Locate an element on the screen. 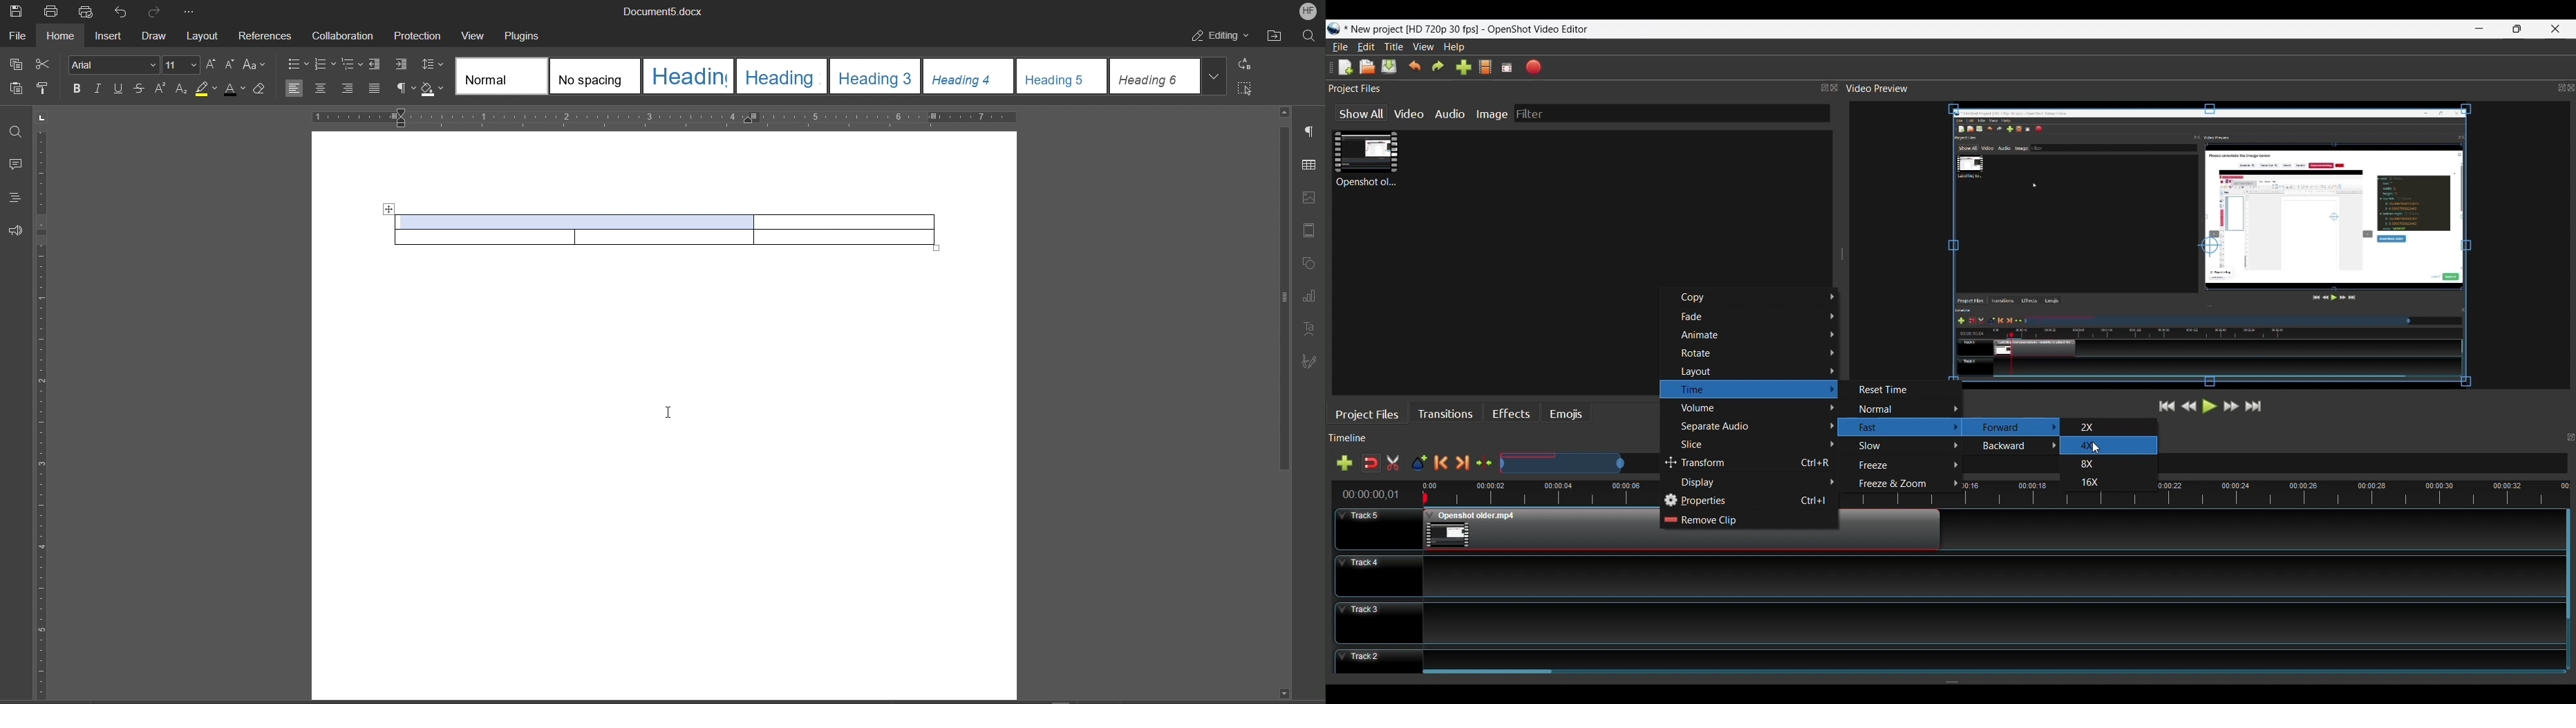 The height and width of the screenshot is (728, 2576). Vertical Ruler is located at coordinates (44, 414).